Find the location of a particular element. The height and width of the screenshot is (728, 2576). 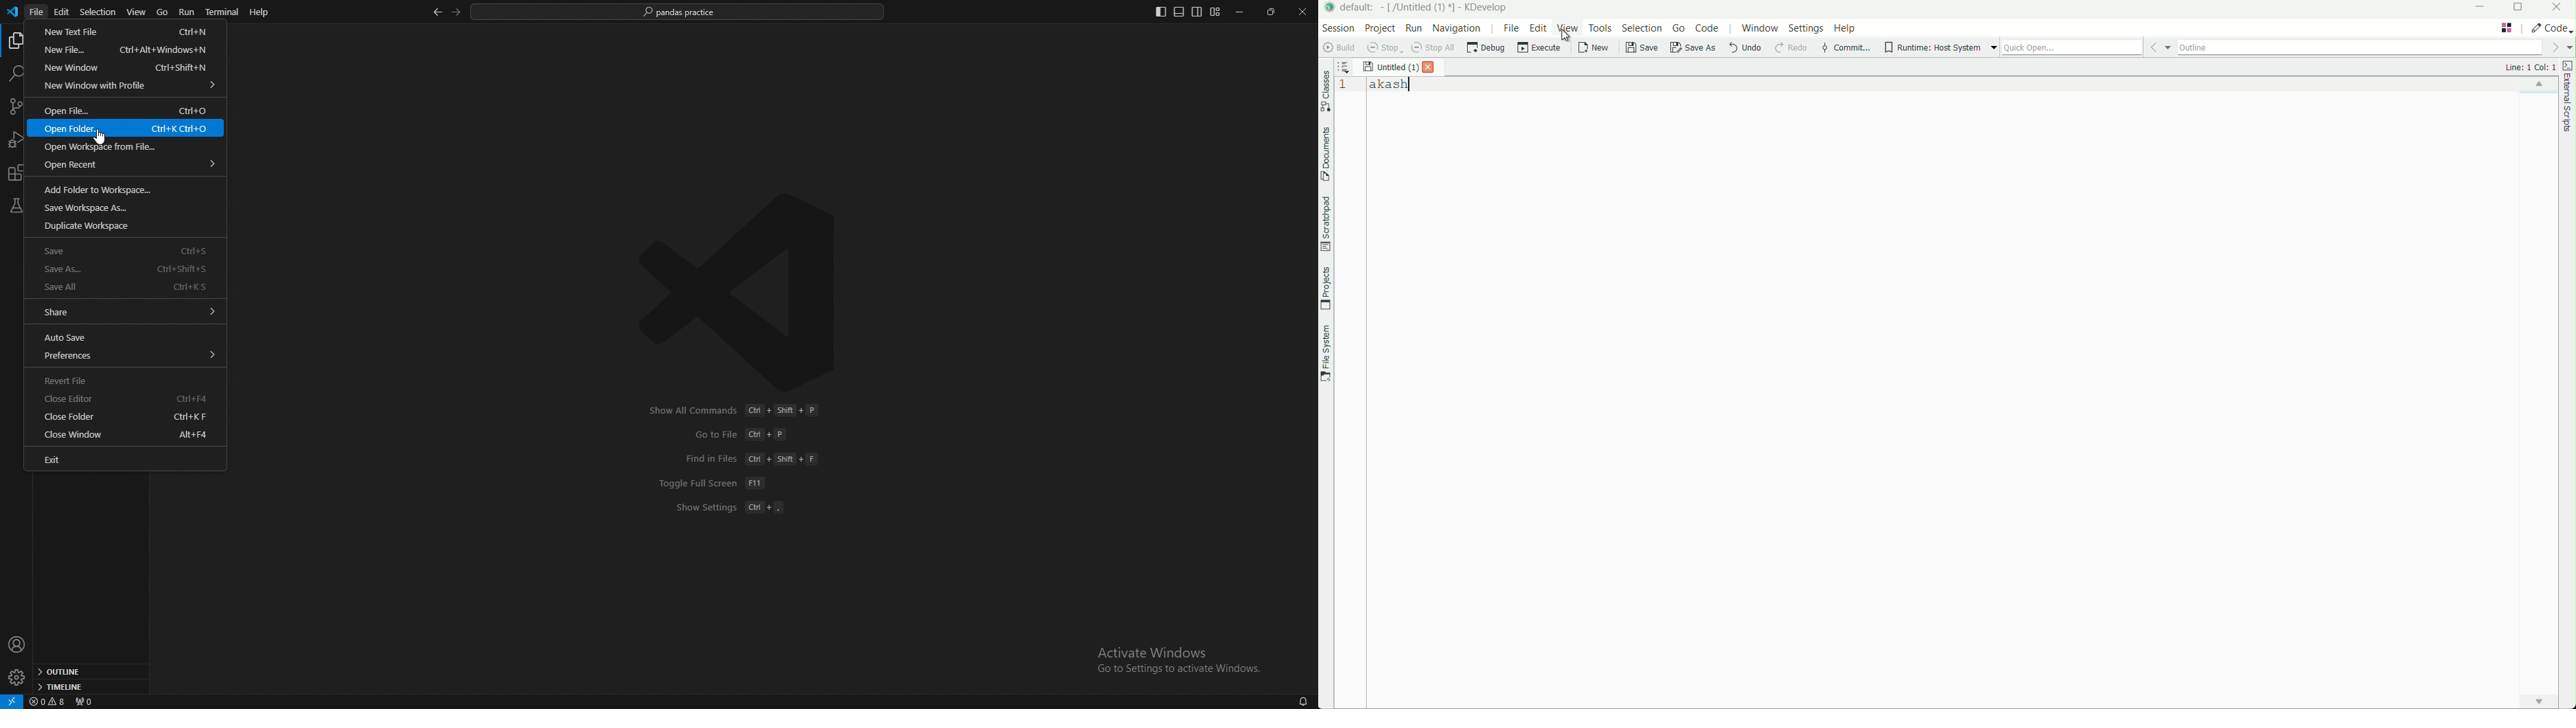

project is located at coordinates (1382, 29).